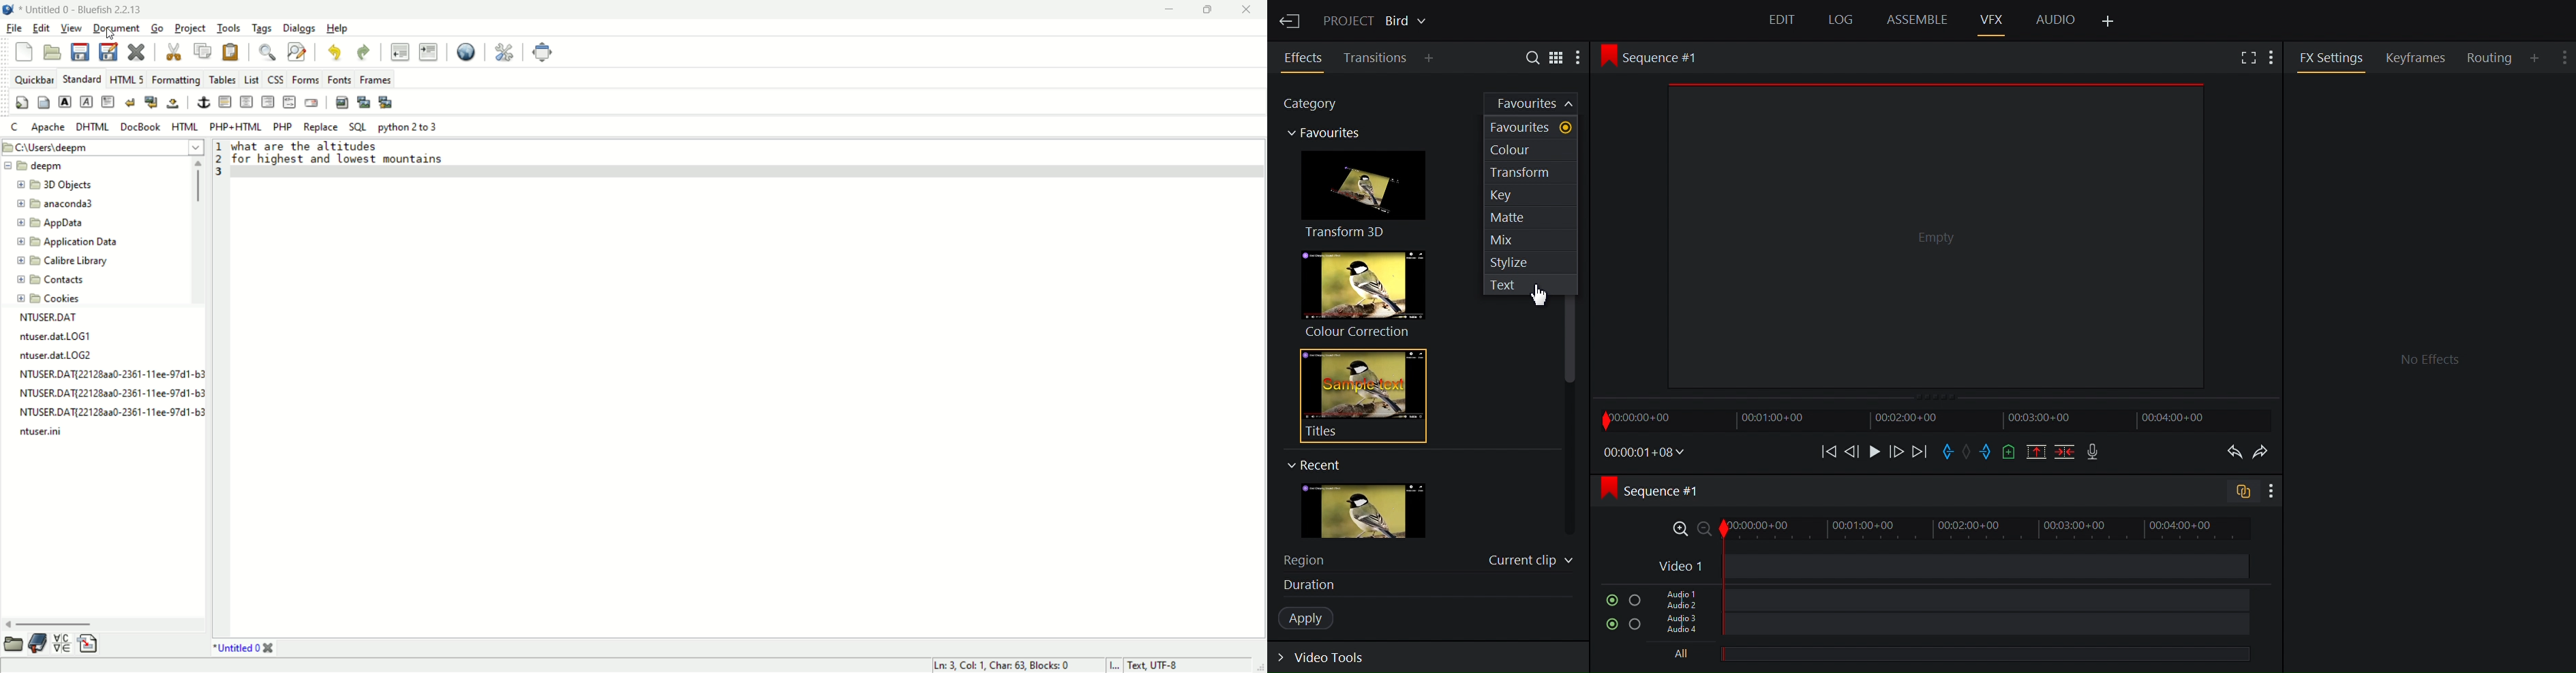  Describe the element at coordinates (2331, 57) in the screenshot. I see `FX Settings` at that location.